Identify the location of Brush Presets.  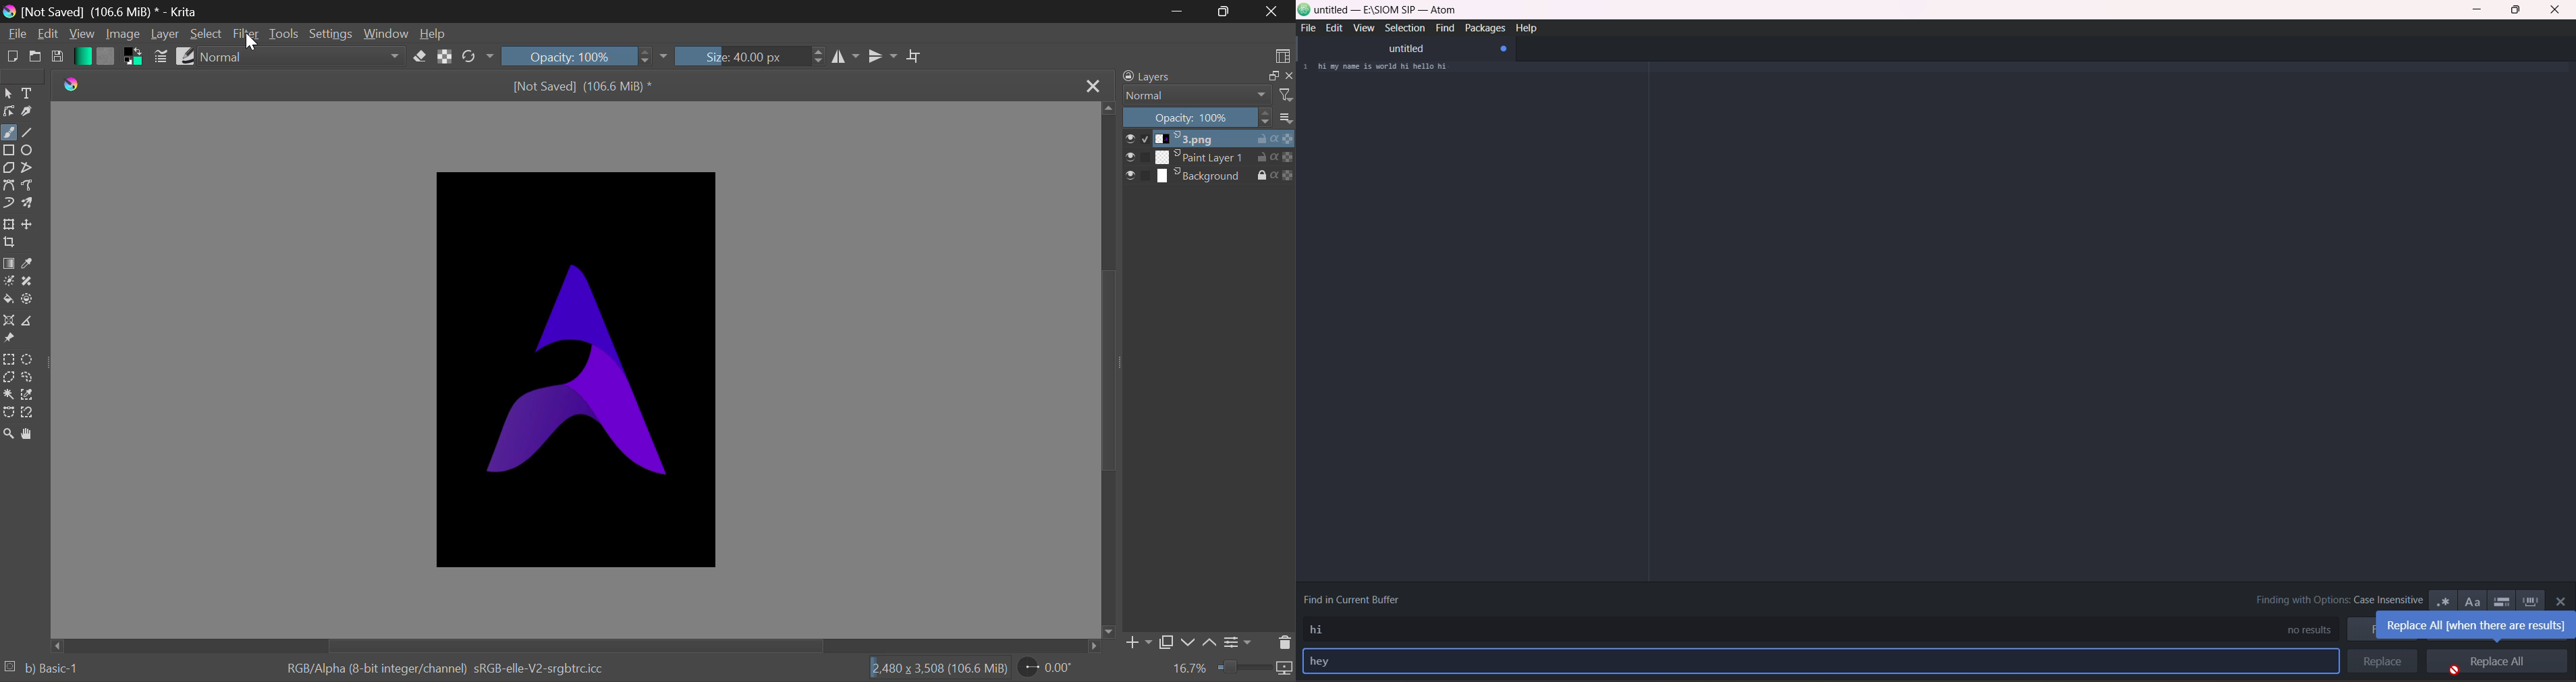
(186, 56).